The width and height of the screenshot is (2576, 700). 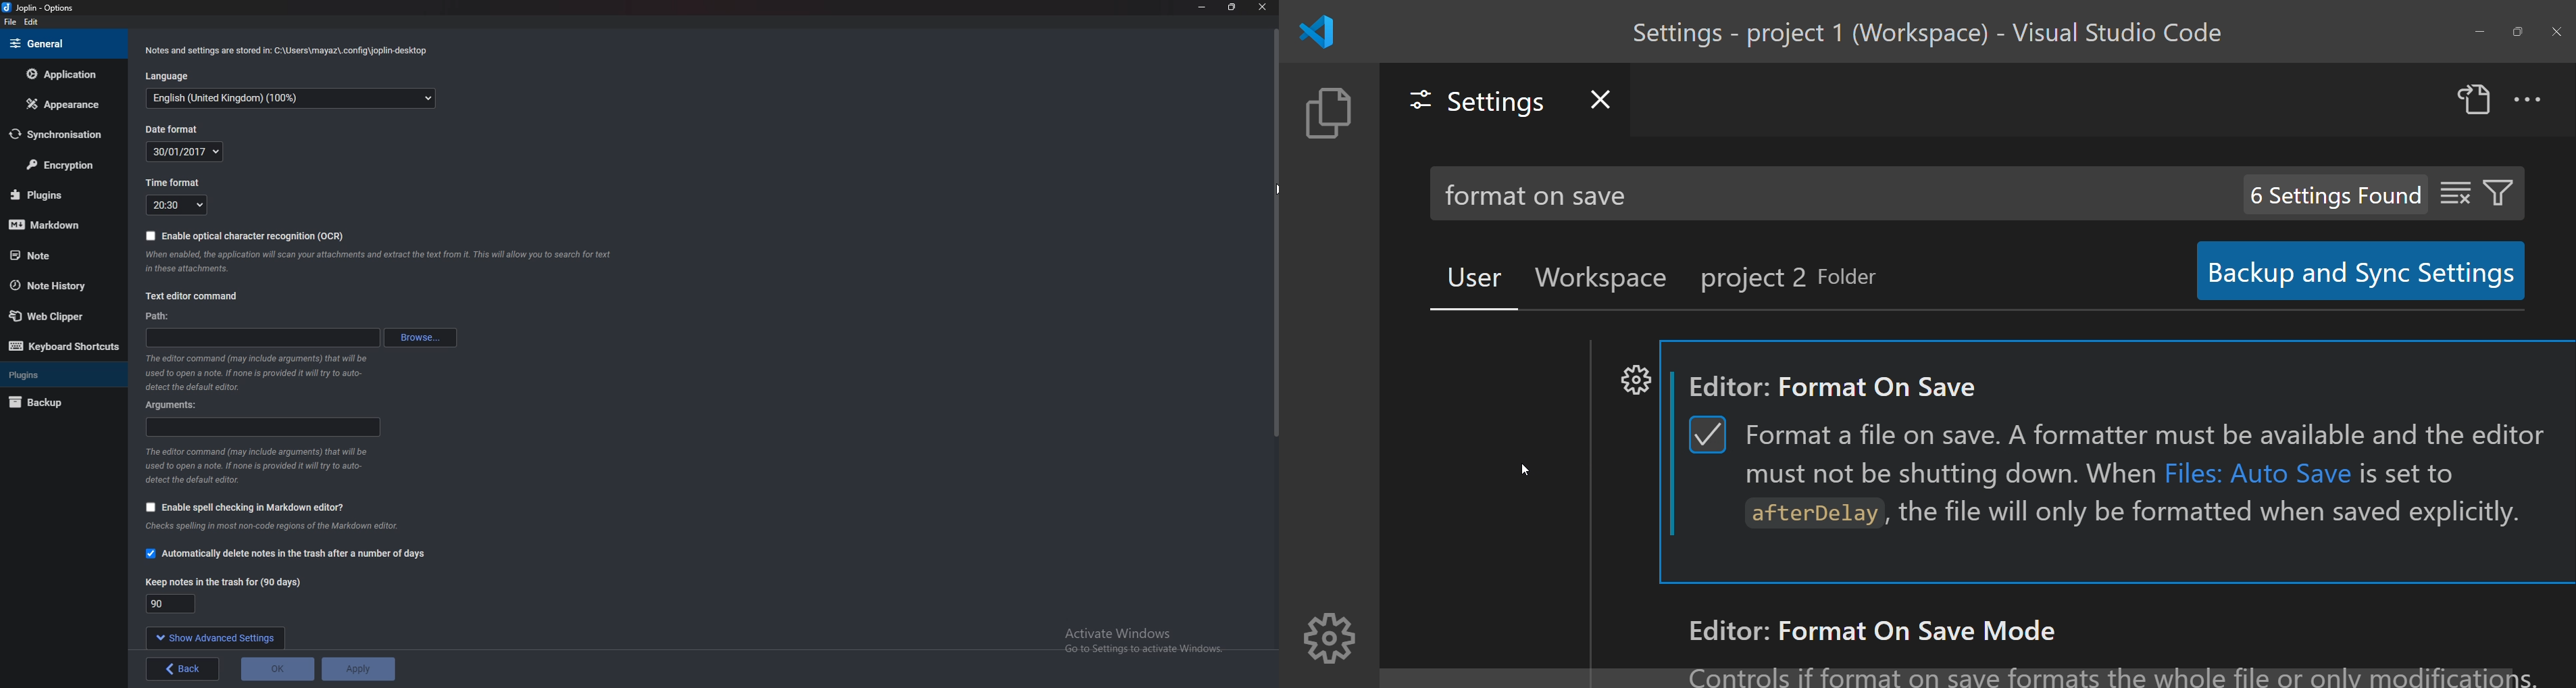 I want to click on Info on editor command, so click(x=256, y=466).